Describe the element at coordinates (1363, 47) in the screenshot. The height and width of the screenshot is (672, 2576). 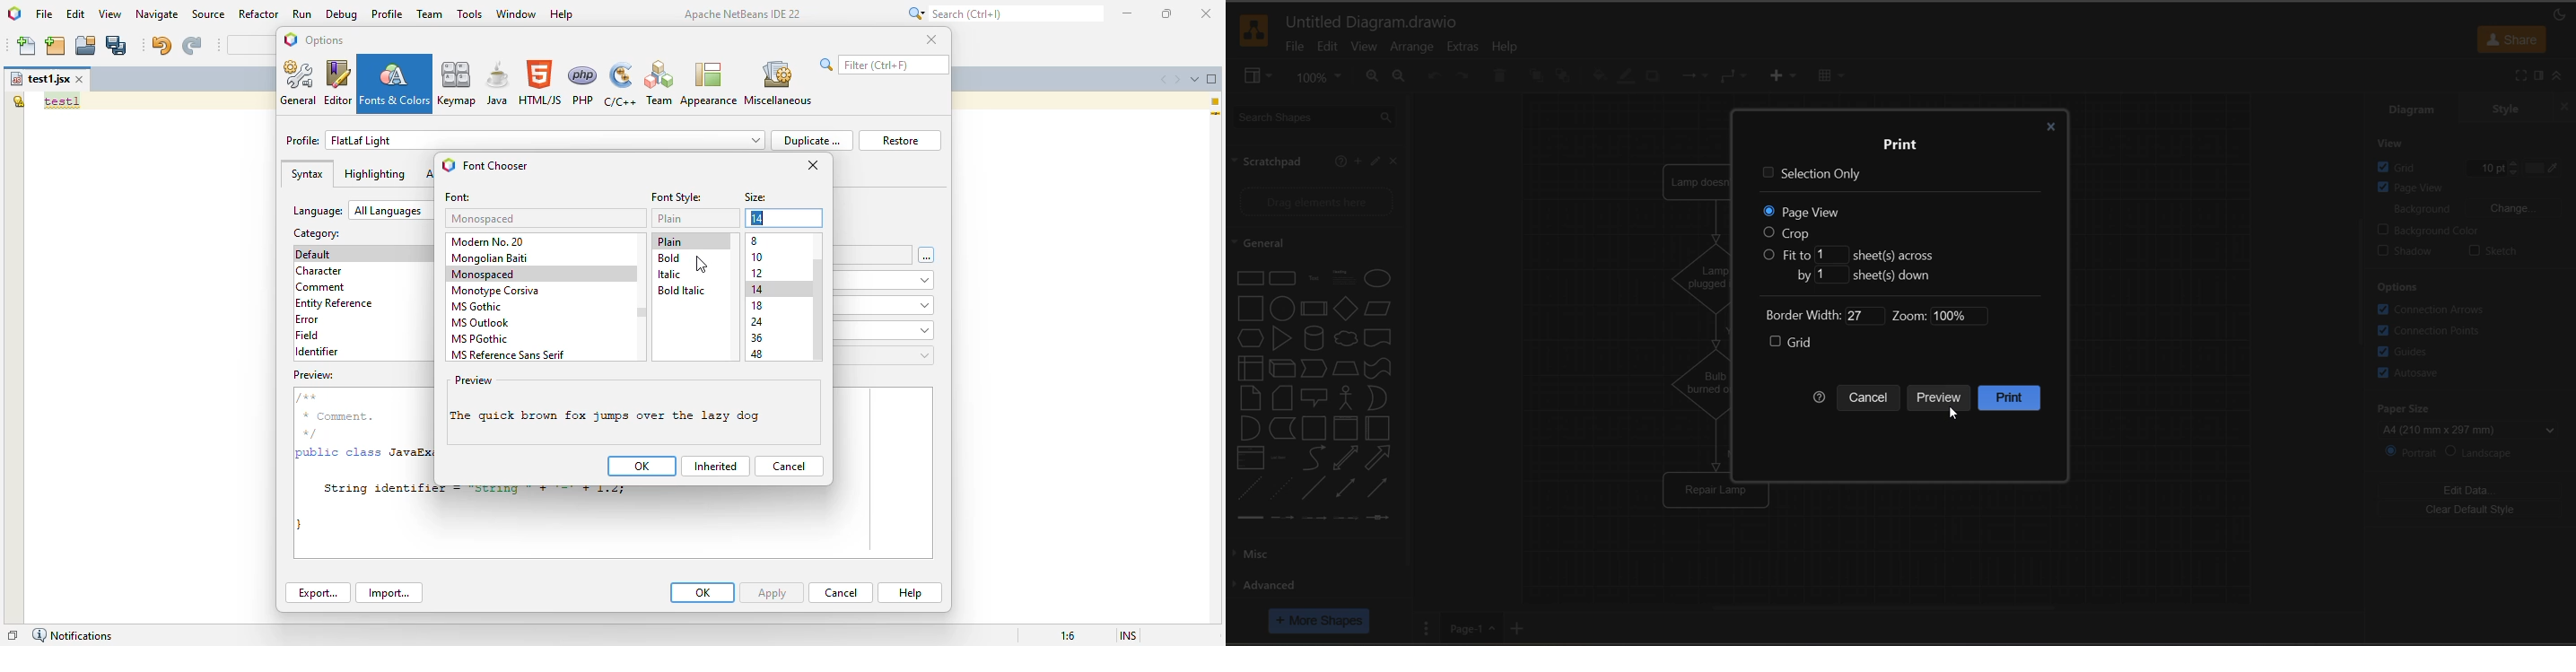
I see `view` at that location.